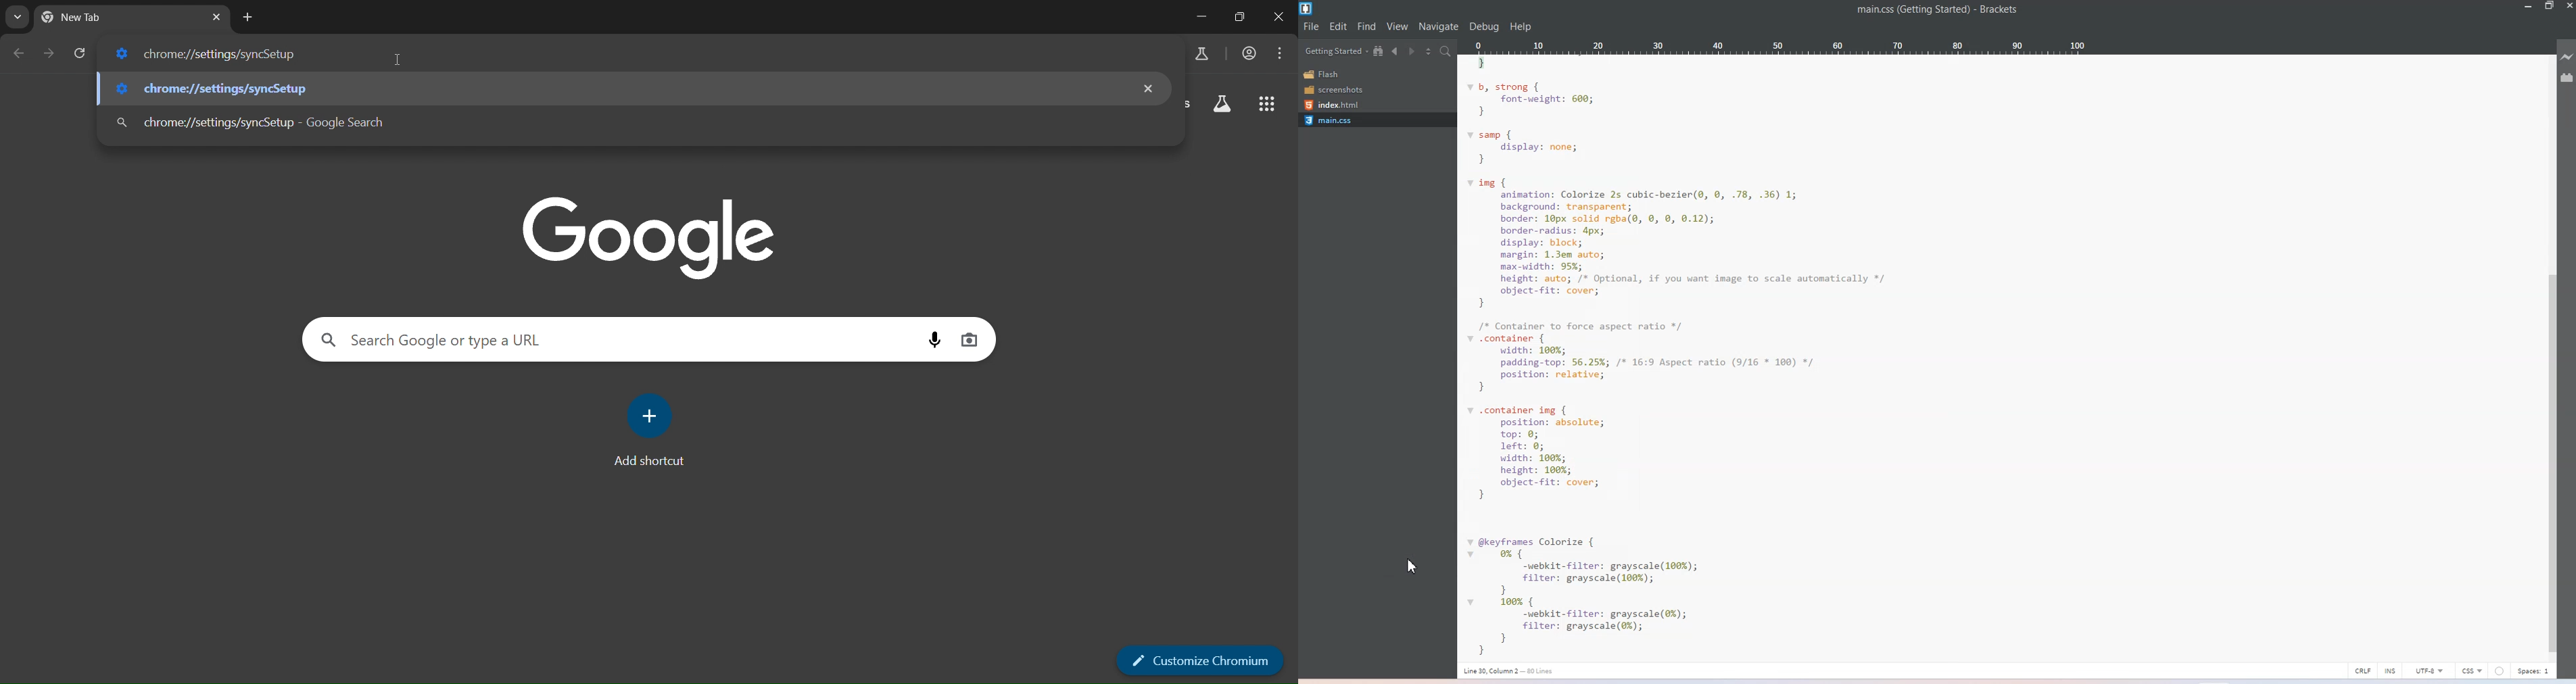 The height and width of the screenshot is (700, 2576). I want to click on File, so click(1311, 27).